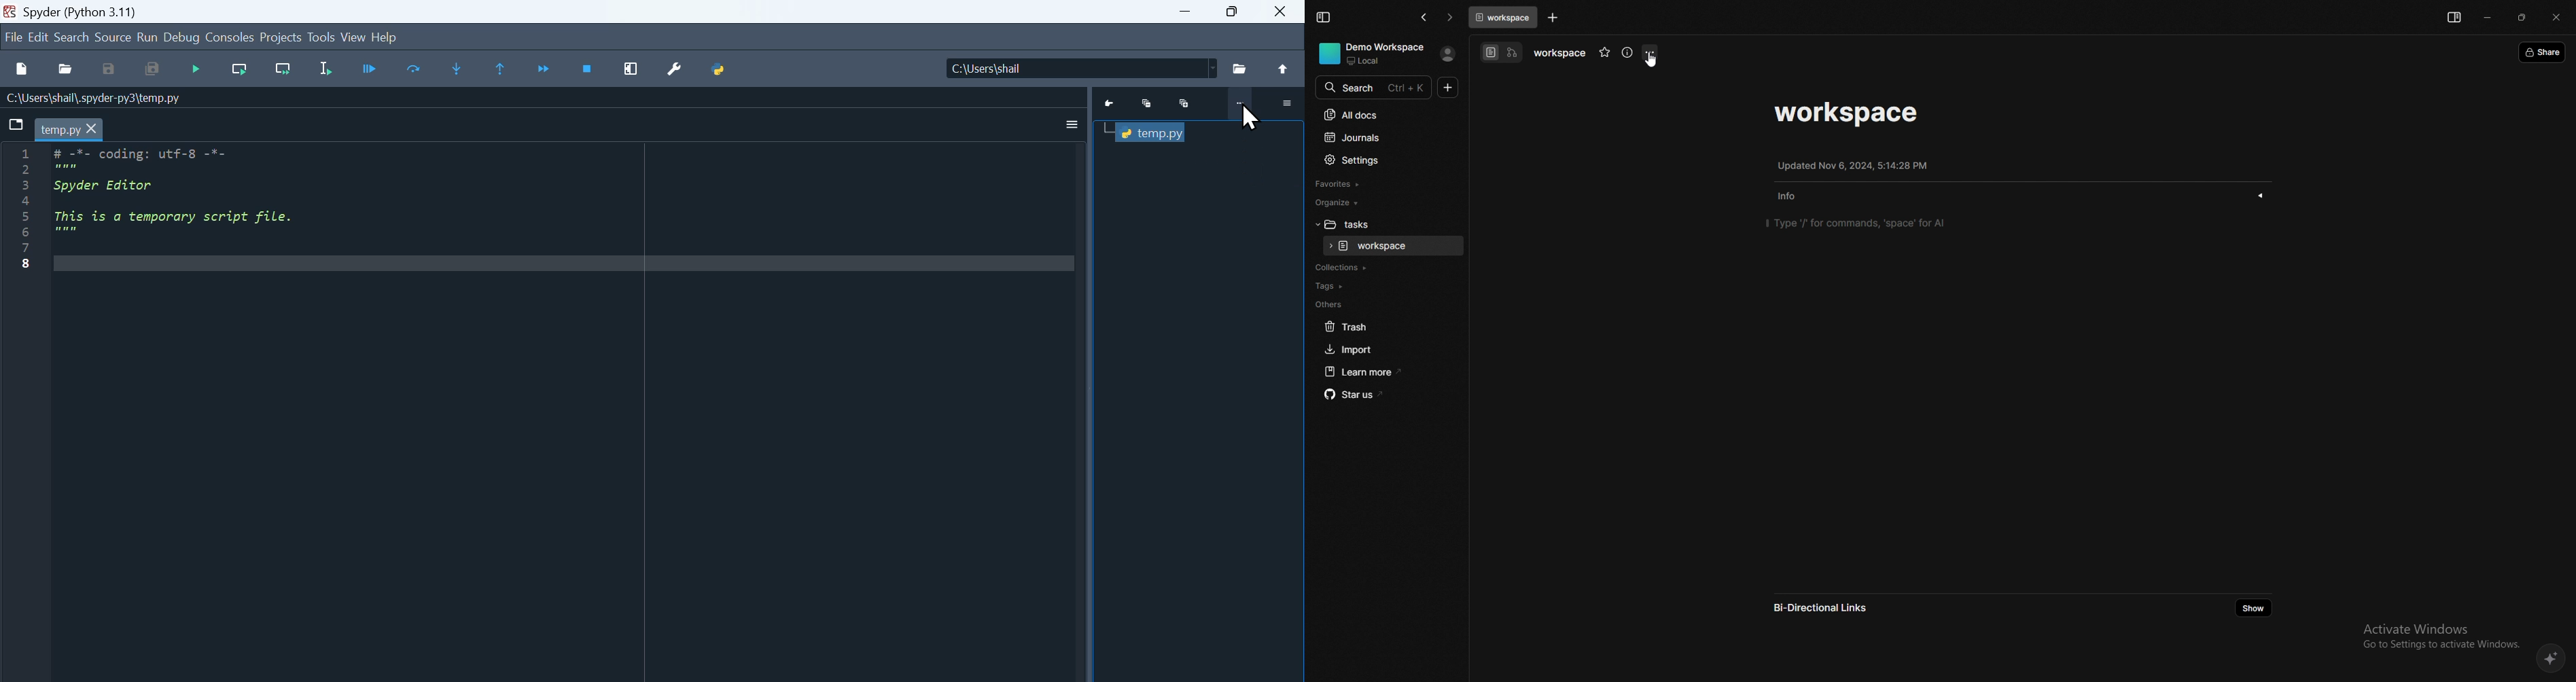 This screenshot has height=700, width=2576. I want to click on Cursor, so click(1250, 118).